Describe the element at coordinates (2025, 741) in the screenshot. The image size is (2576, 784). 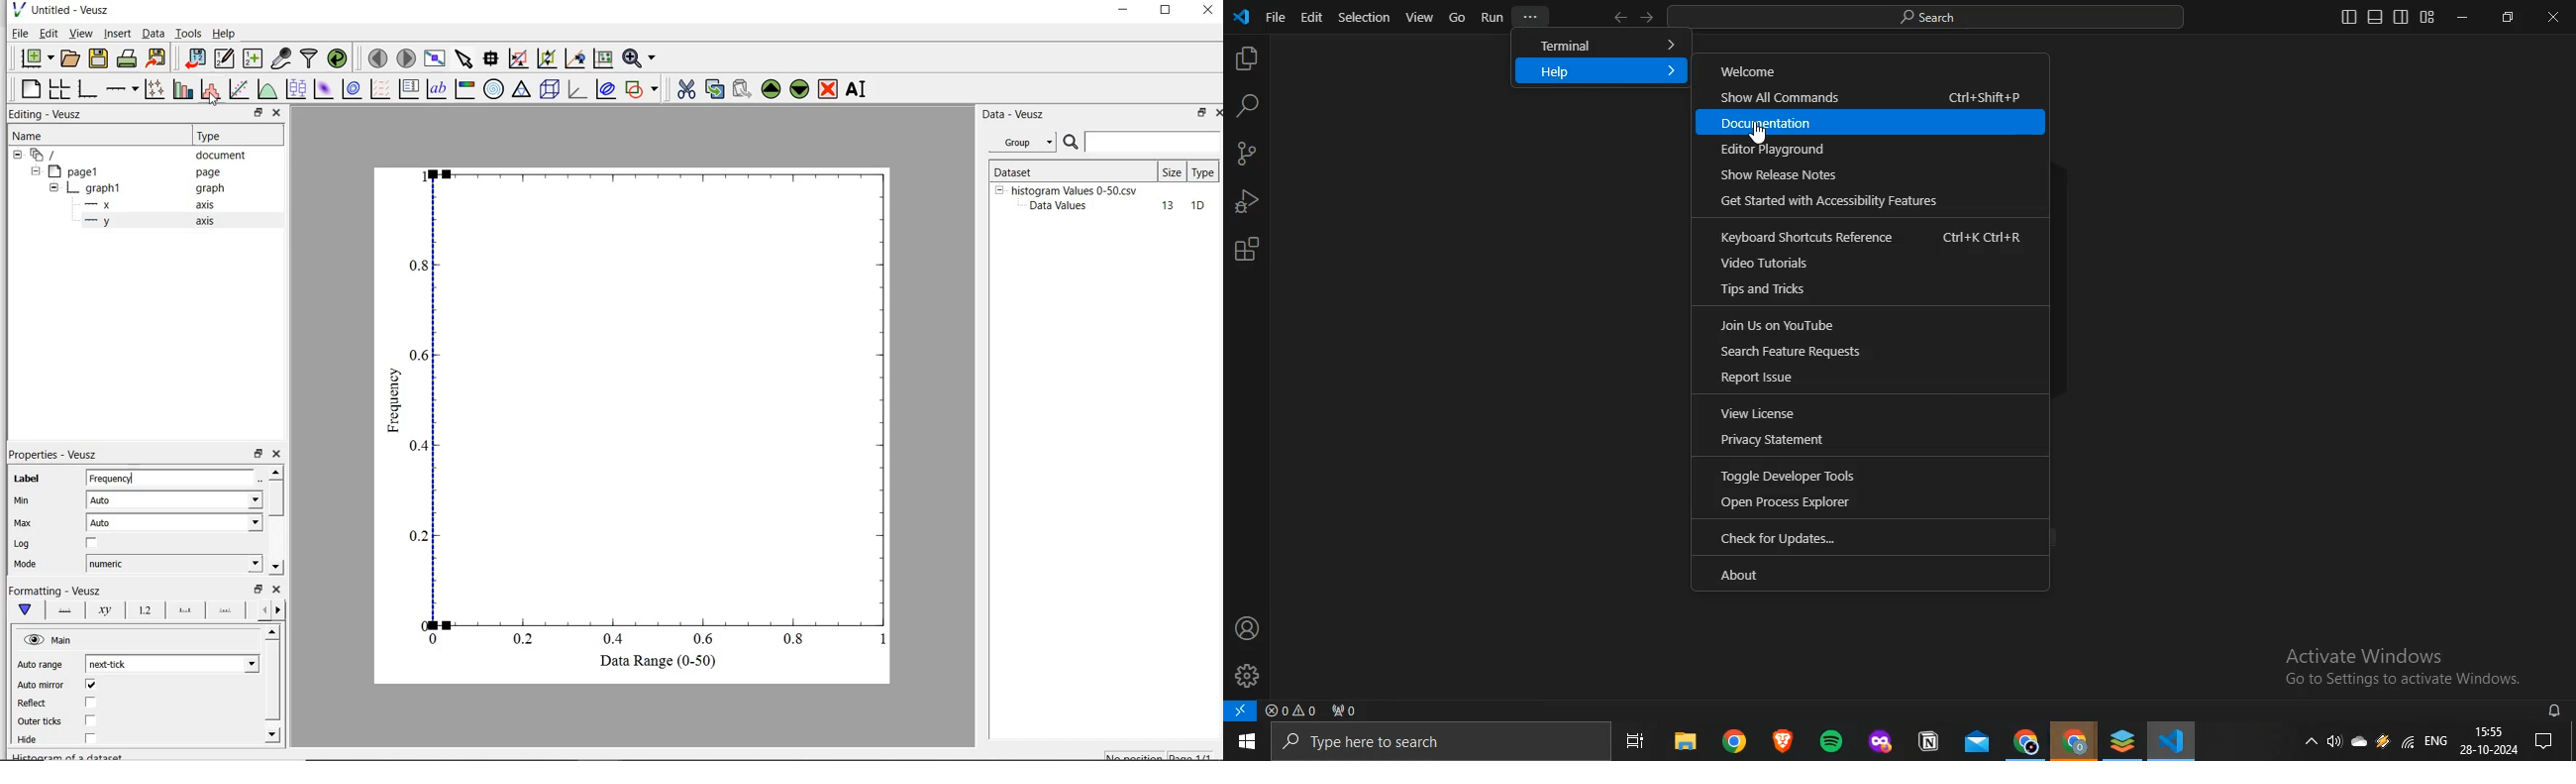
I see `google chrome` at that location.